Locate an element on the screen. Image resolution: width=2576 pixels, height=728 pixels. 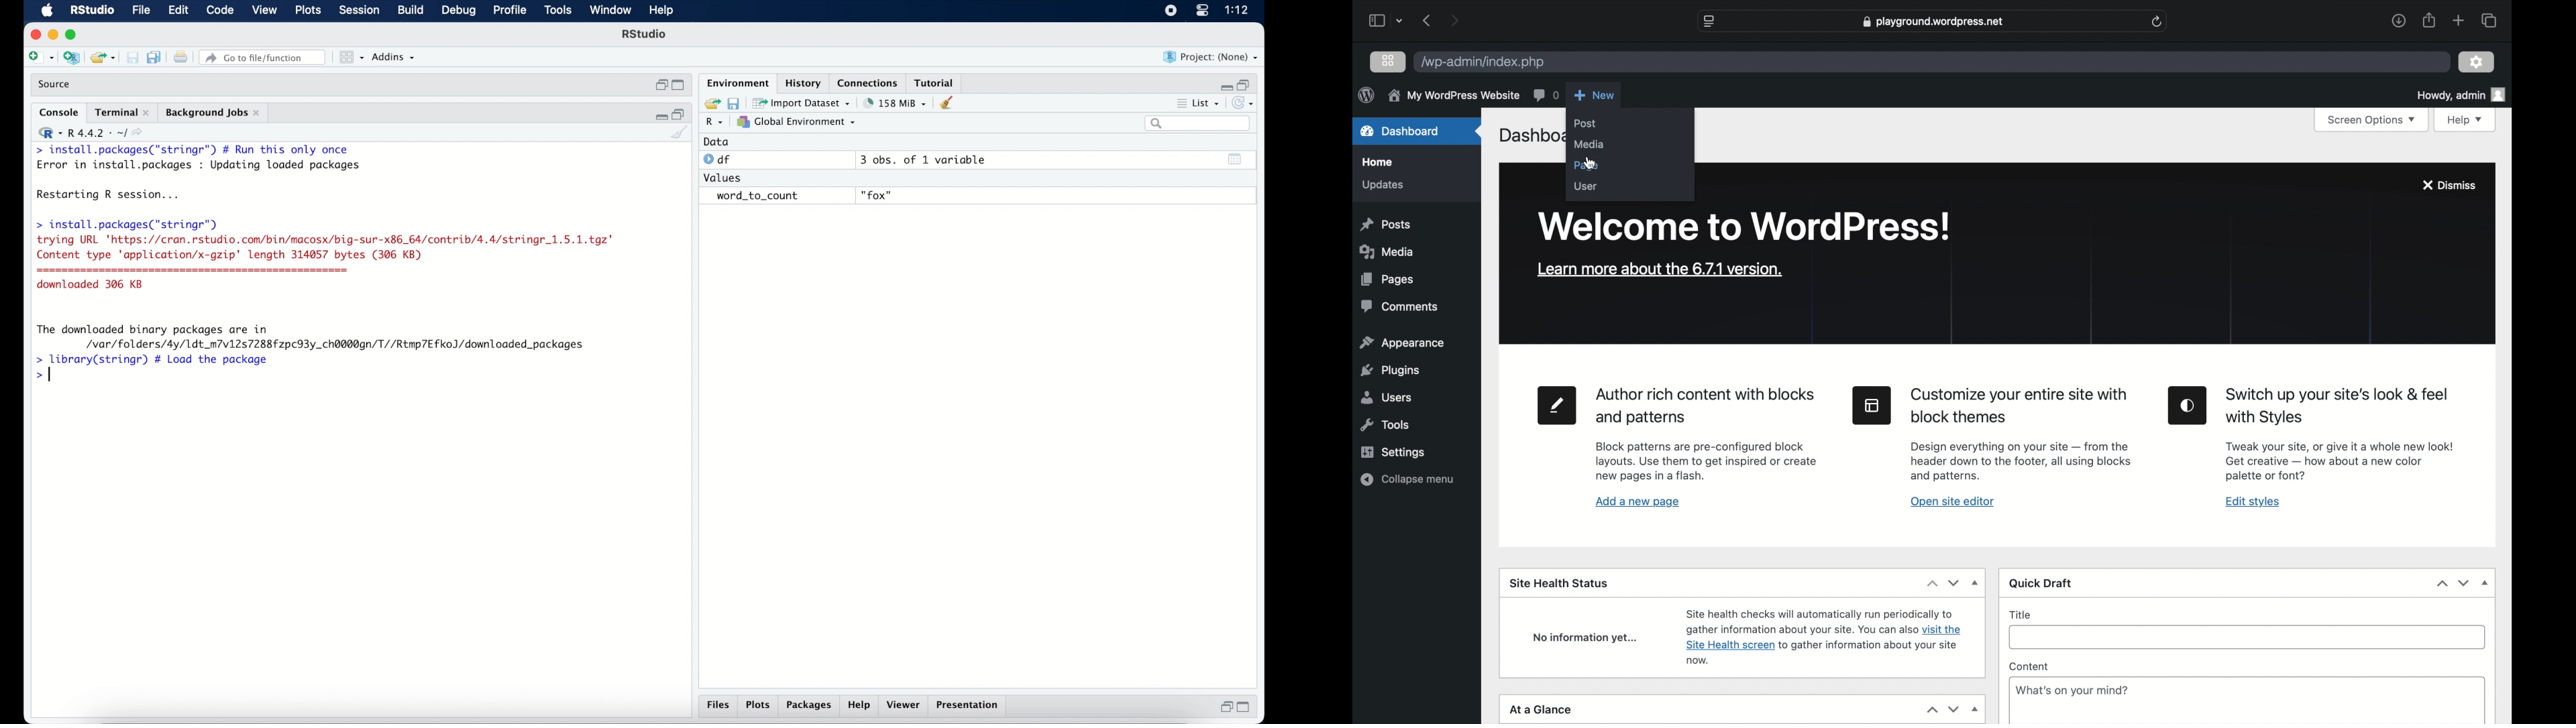
save is located at coordinates (735, 103).